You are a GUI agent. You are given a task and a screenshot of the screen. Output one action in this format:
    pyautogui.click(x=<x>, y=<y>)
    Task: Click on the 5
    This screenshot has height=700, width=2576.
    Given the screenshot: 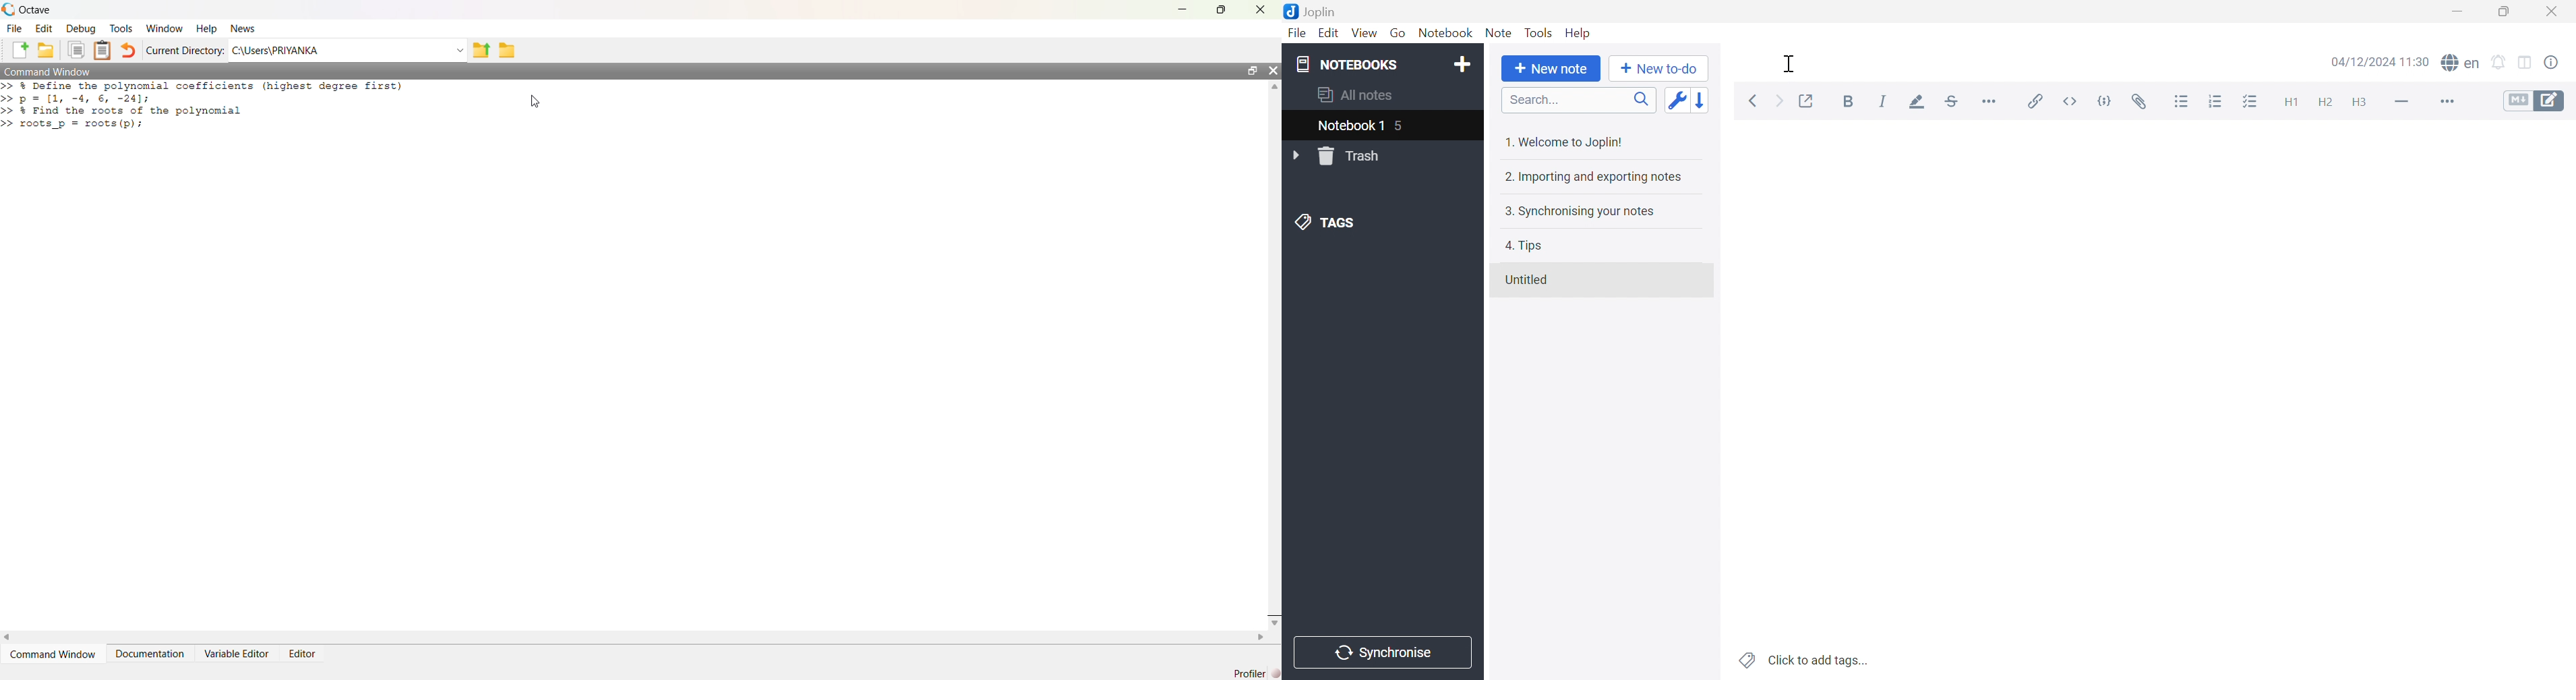 What is the action you would take?
    pyautogui.click(x=1402, y=127)
    